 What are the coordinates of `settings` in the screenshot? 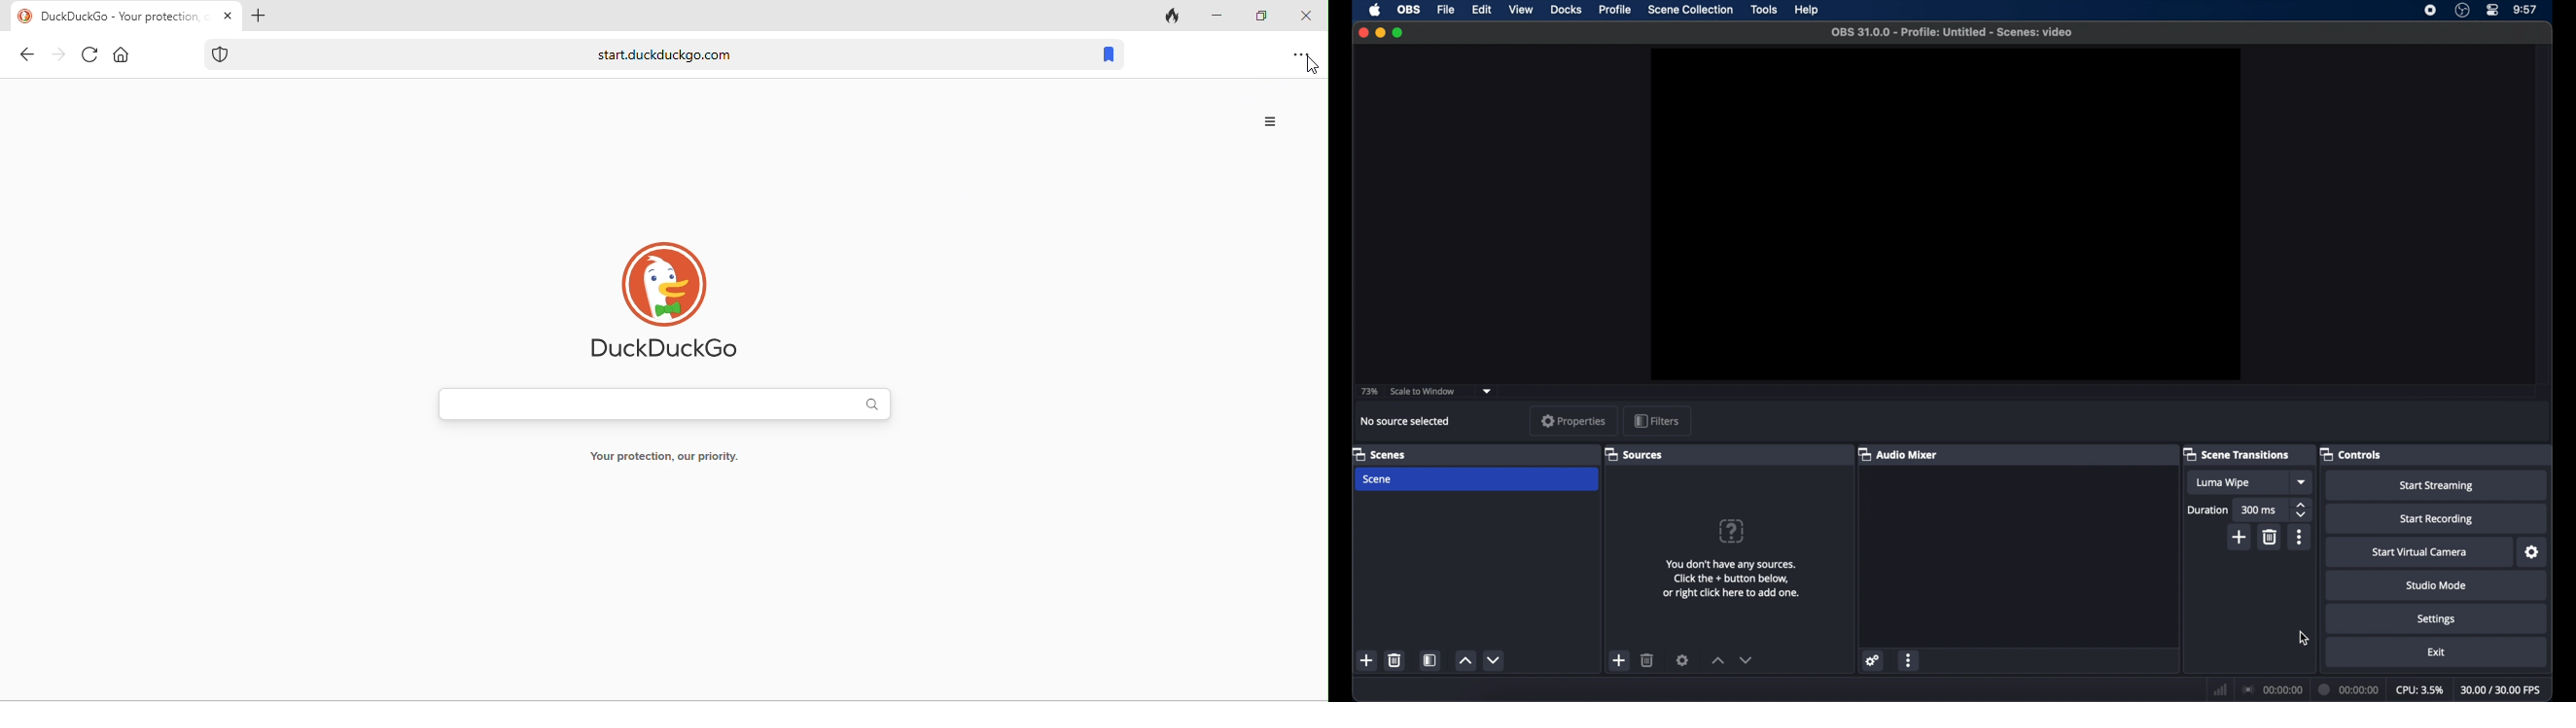 It's located at (1875, 661).